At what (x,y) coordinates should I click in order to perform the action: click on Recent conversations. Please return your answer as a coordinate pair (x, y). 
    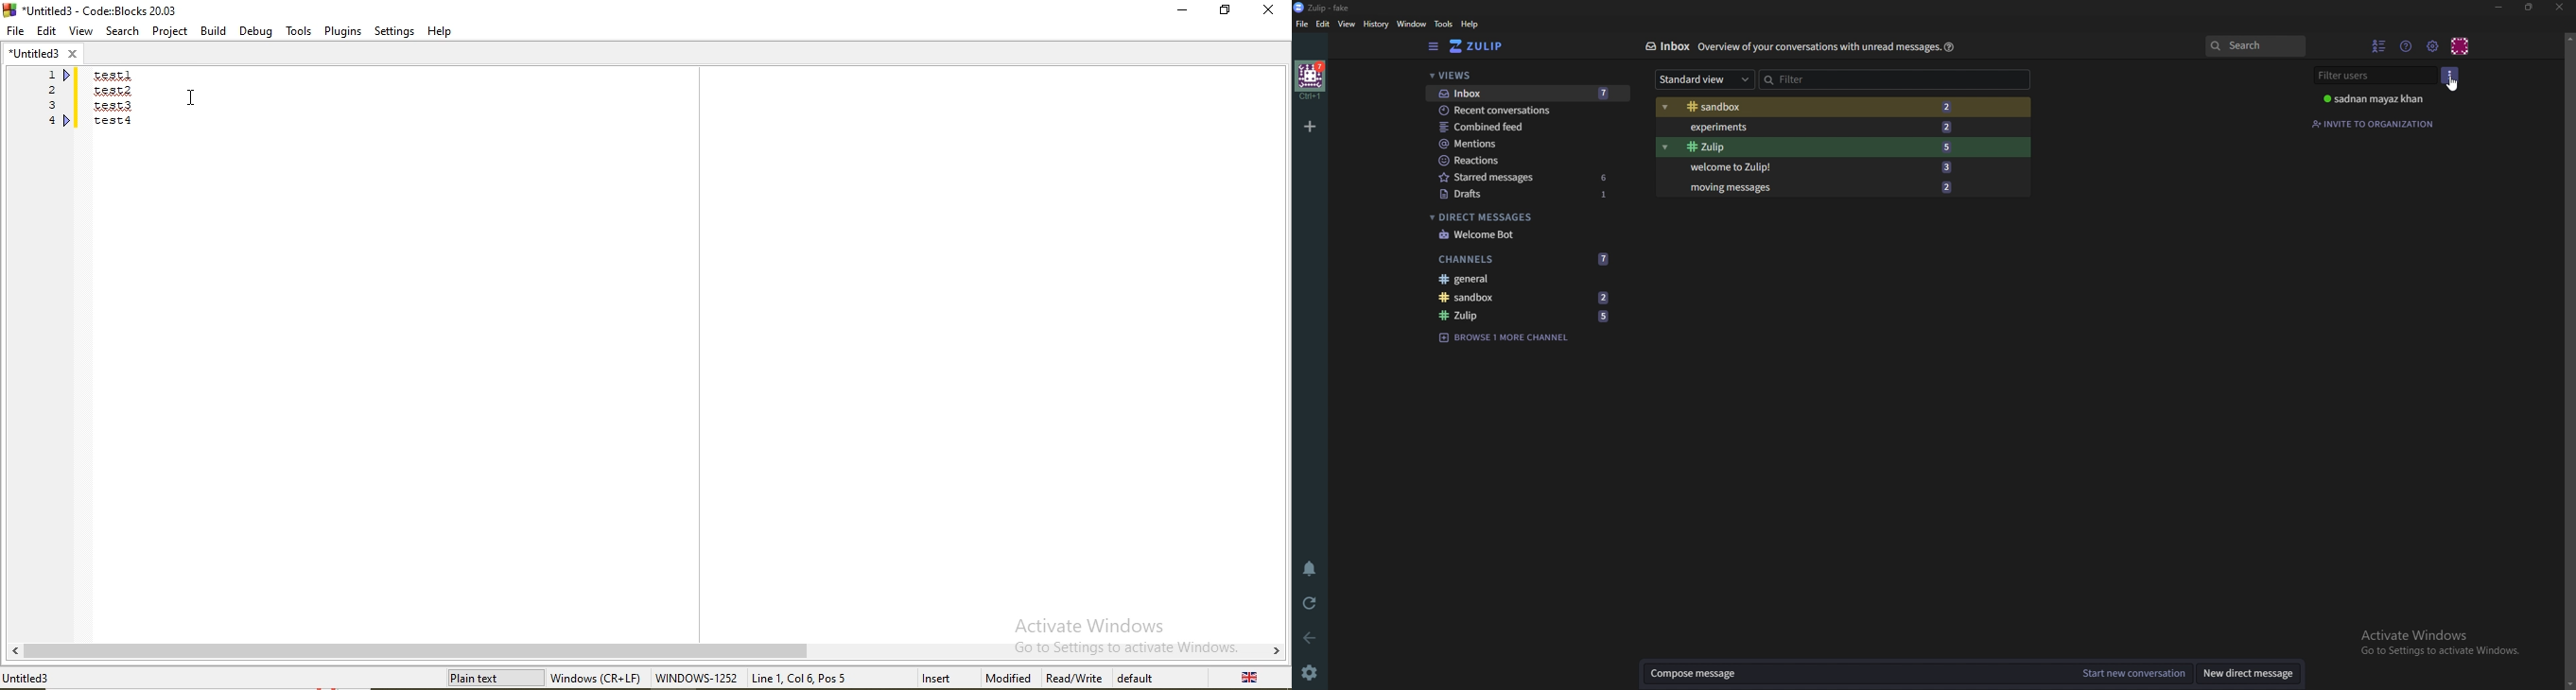
    Looking at the image, I should click on (1529, 110).